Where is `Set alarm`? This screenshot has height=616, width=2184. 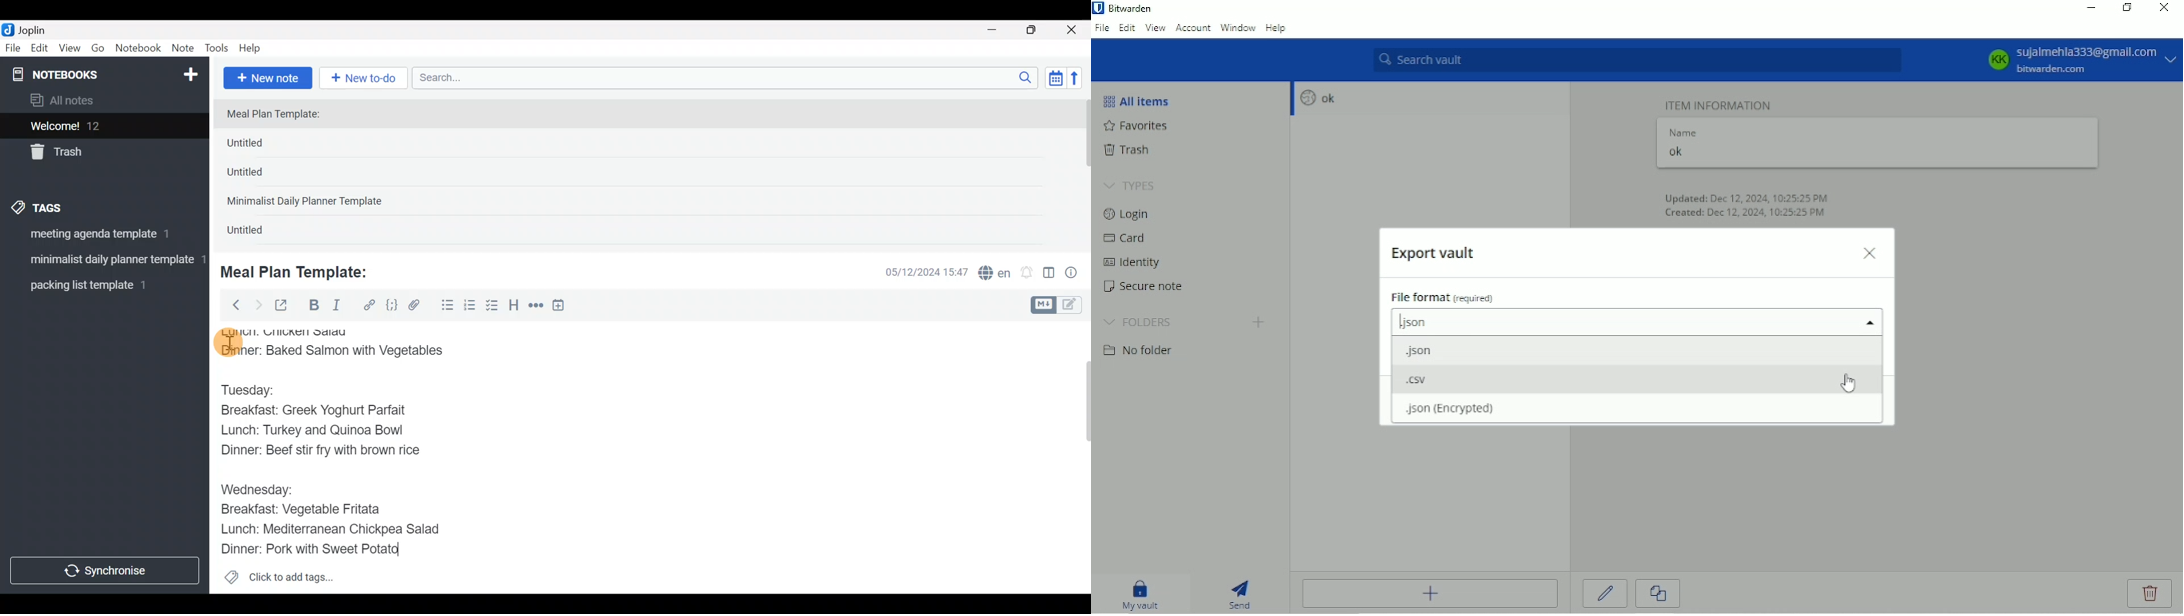 Set alarm is located at coordinates (1028, 273).